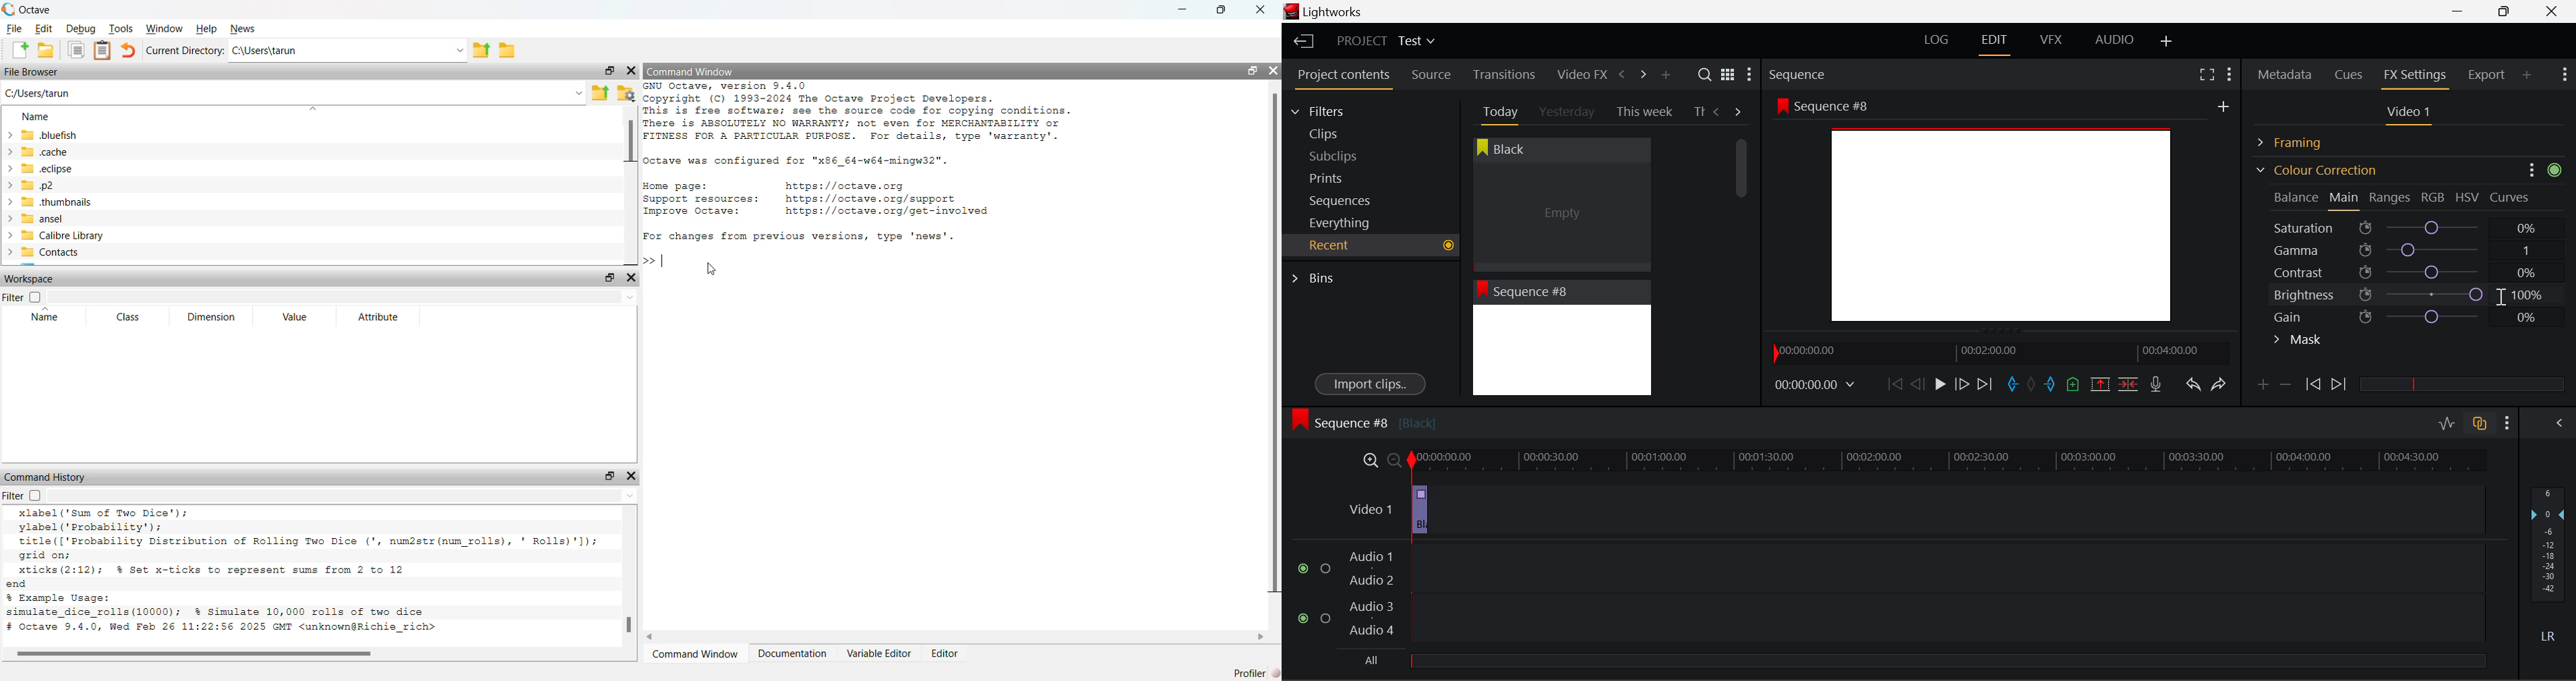 The image size is (2576, 700). What do you see at coordinates (210, 317) in the screenshot?
I see `Dimension` at bounding box center [210, 317].